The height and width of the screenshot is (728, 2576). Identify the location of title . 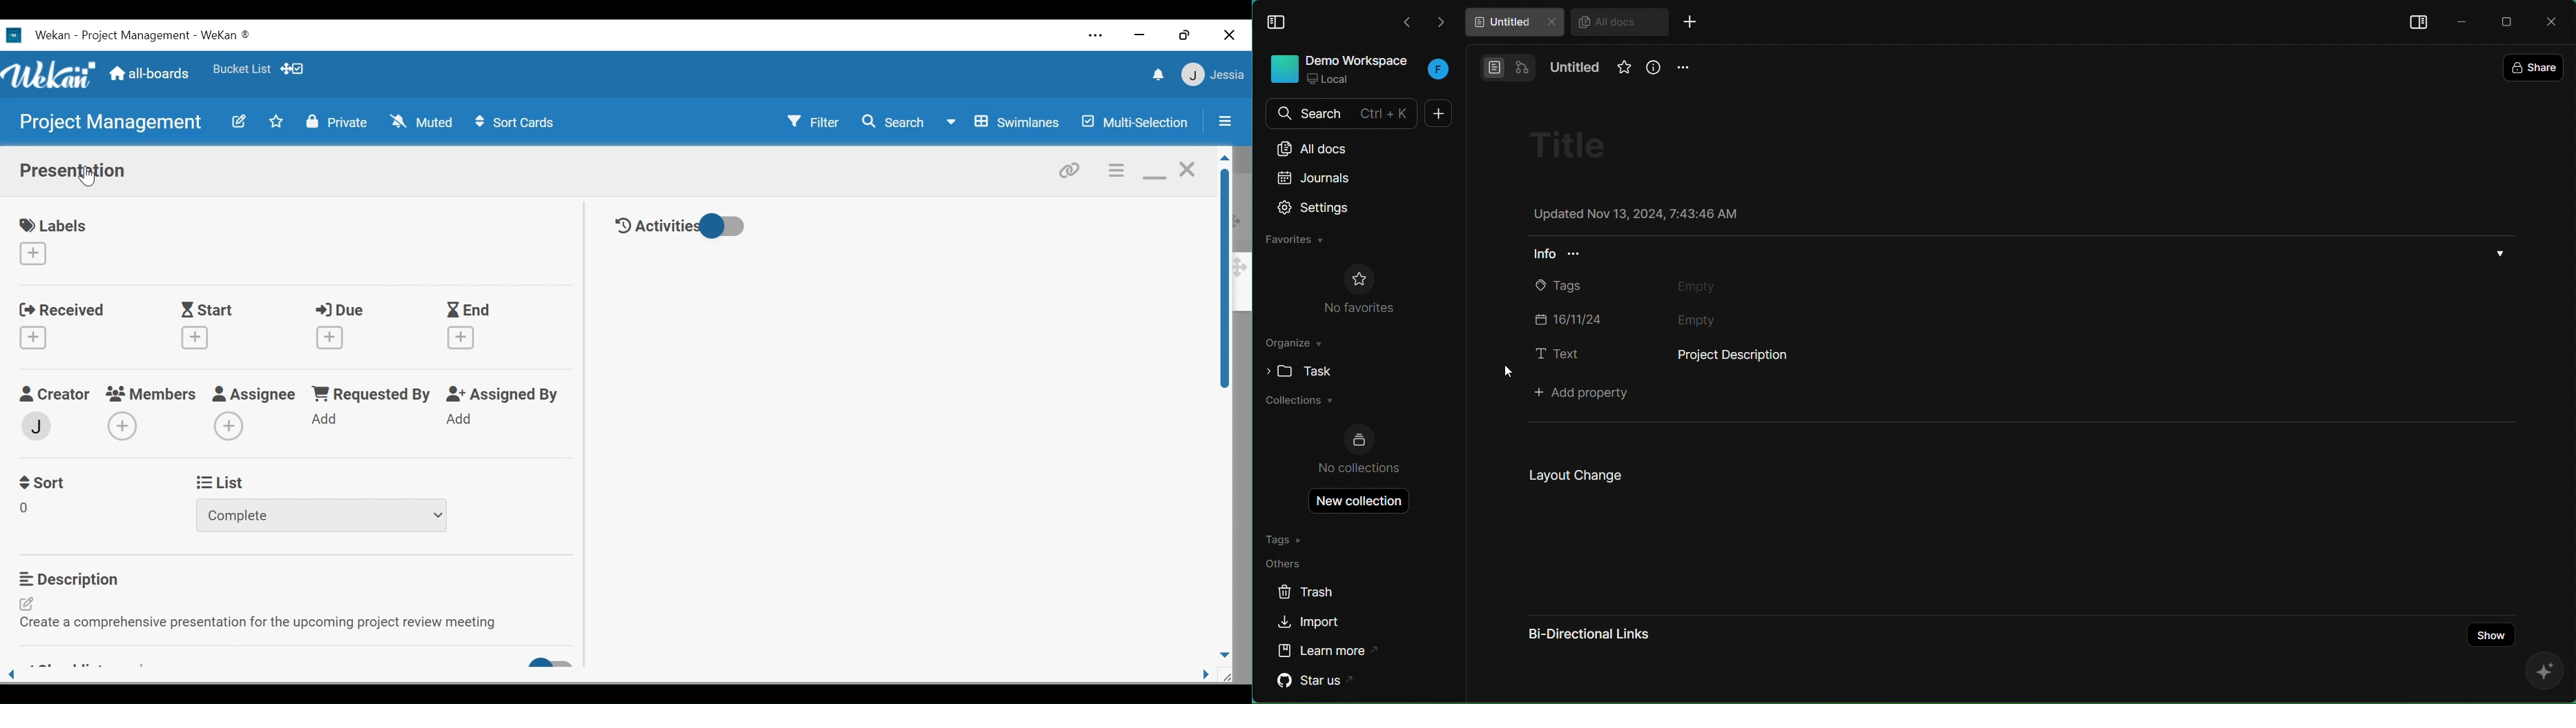
(1578, 144).